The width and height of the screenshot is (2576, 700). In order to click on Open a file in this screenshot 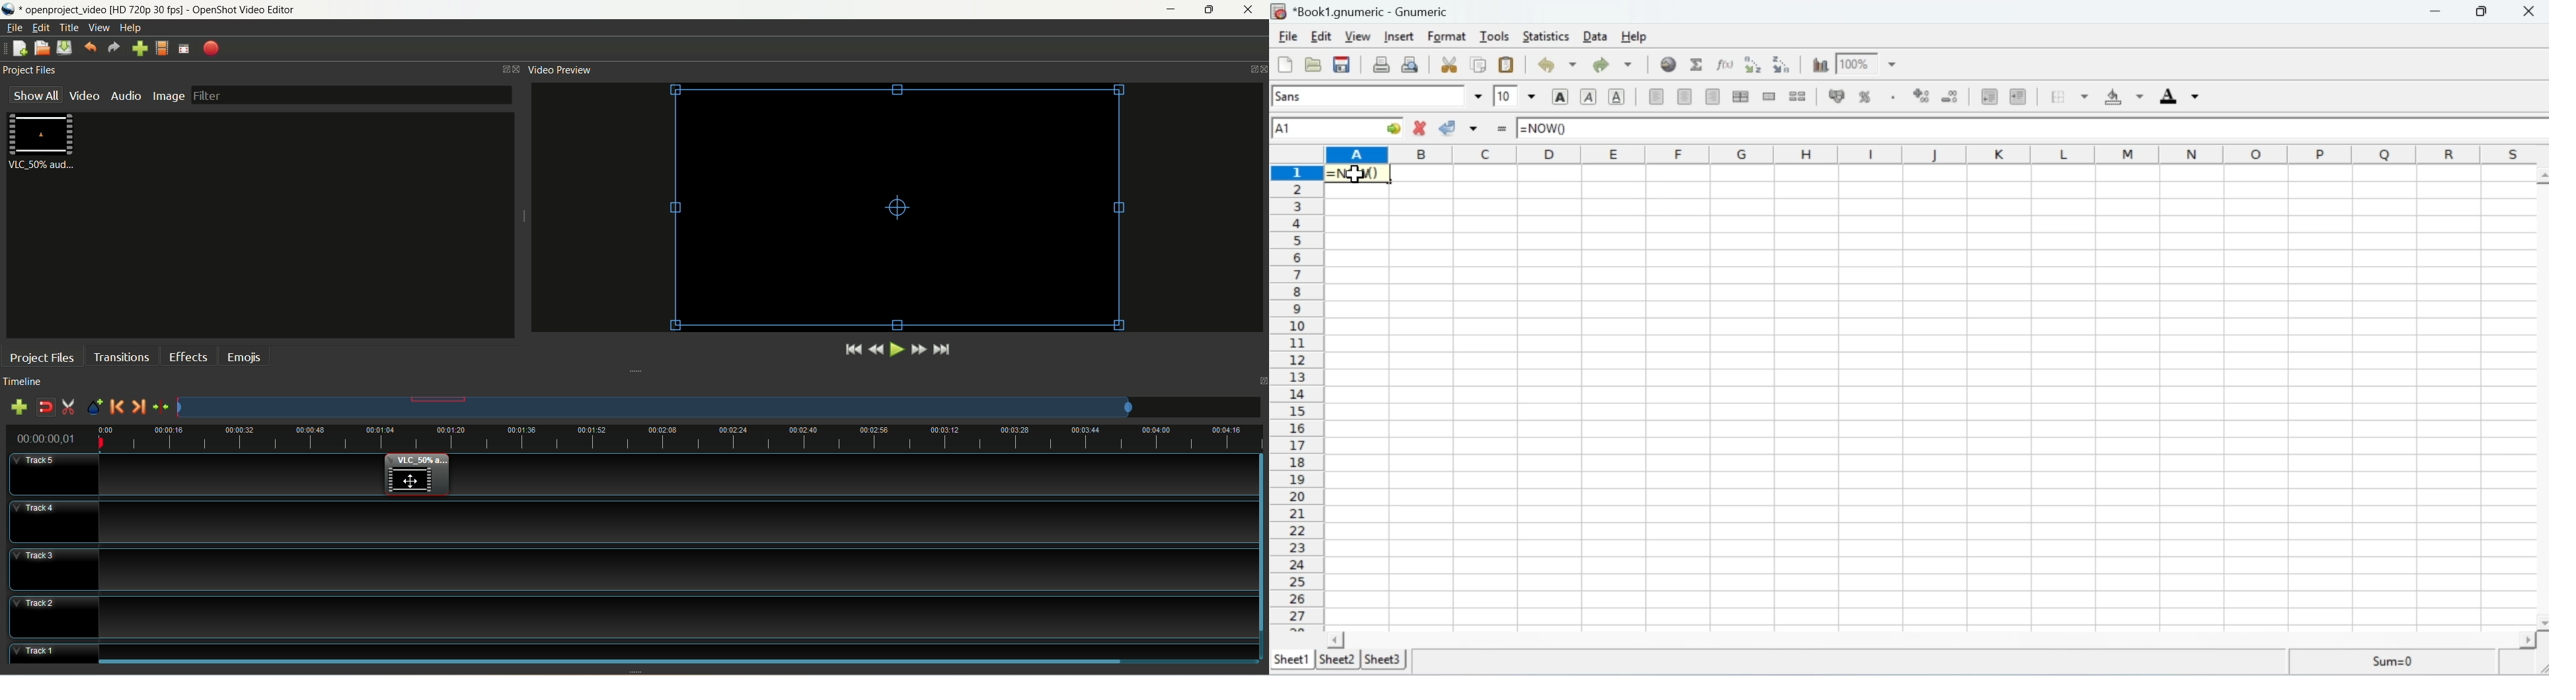, I will do `click(1312, 65)`.